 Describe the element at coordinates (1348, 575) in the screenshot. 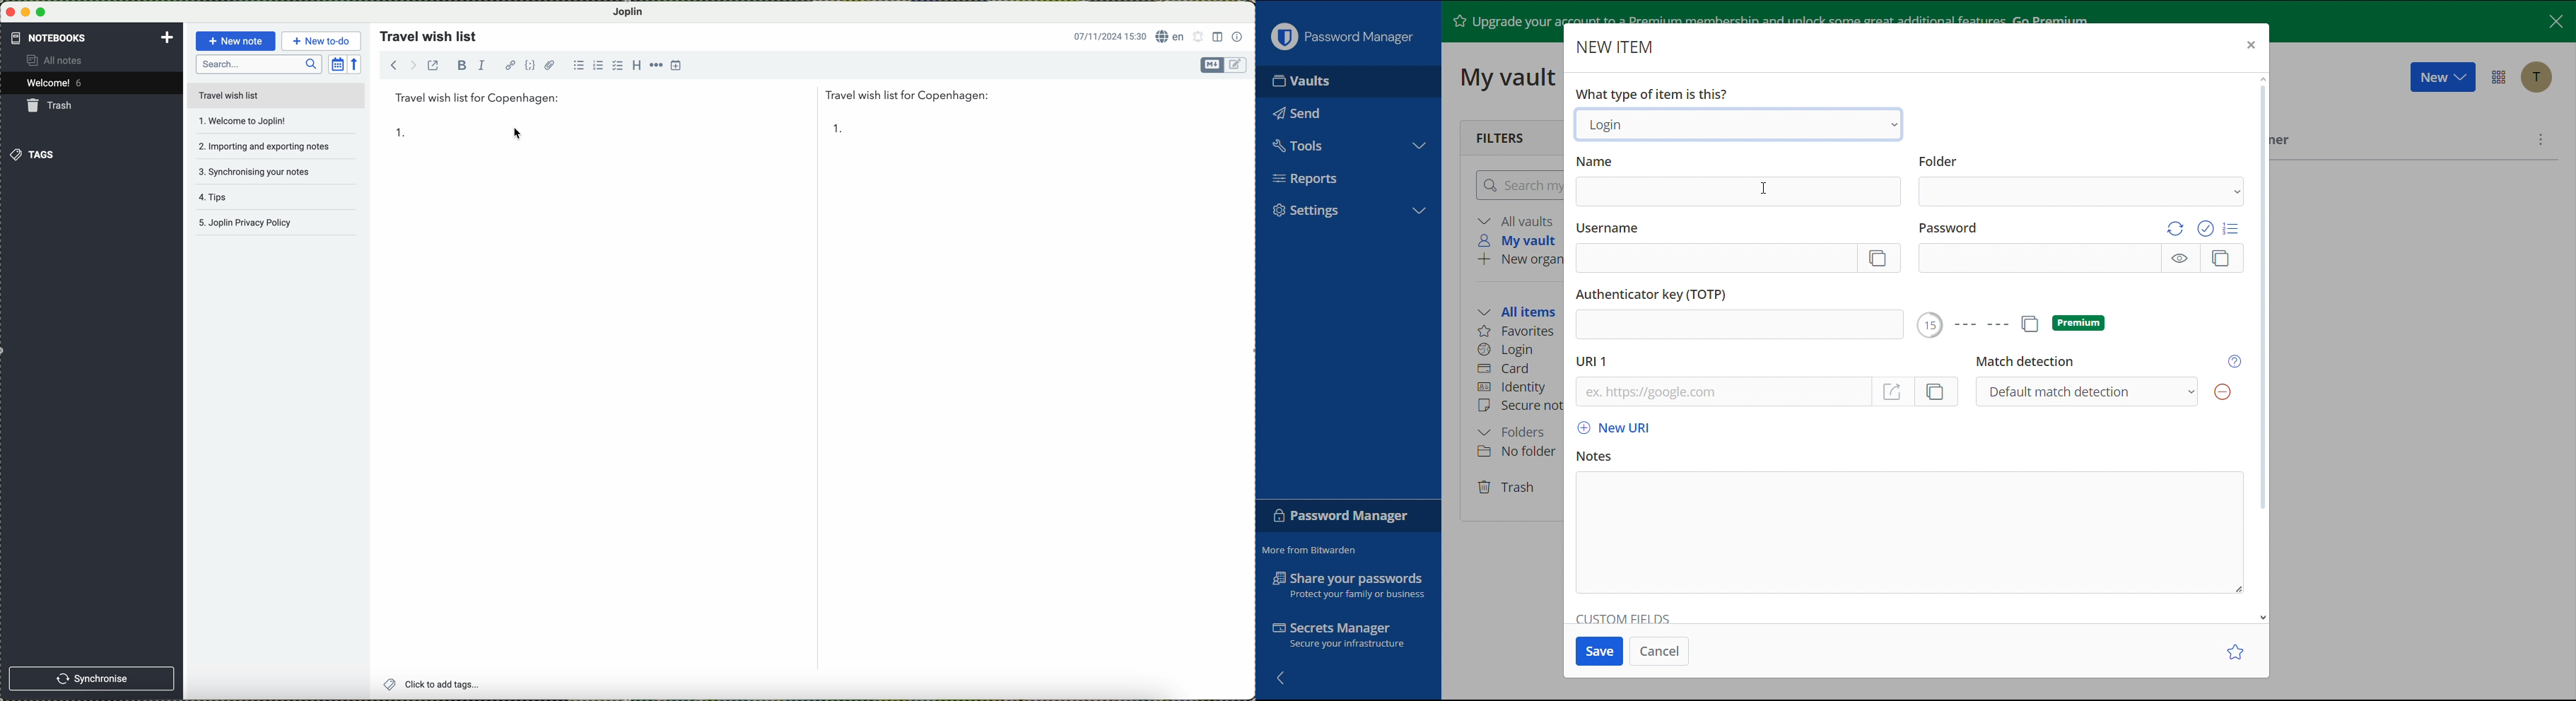

I see `Share your passwords` at that location.